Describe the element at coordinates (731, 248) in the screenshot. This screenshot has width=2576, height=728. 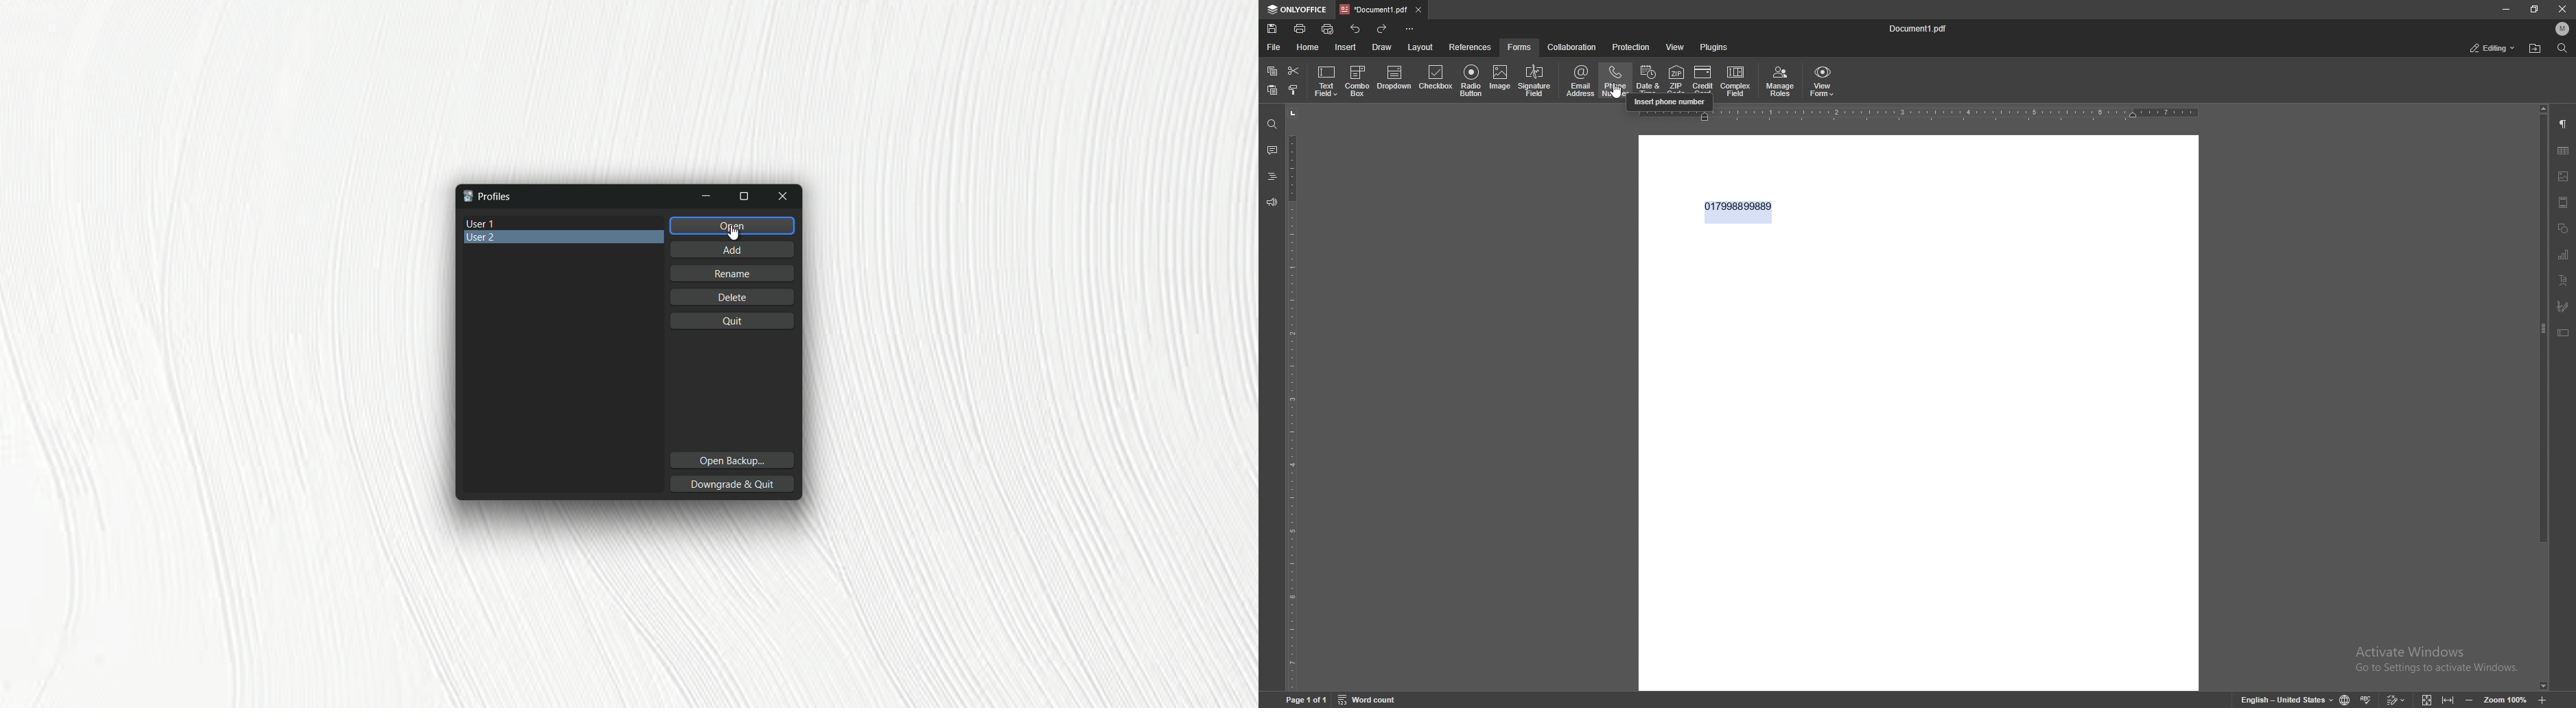
I see `add` at that location.